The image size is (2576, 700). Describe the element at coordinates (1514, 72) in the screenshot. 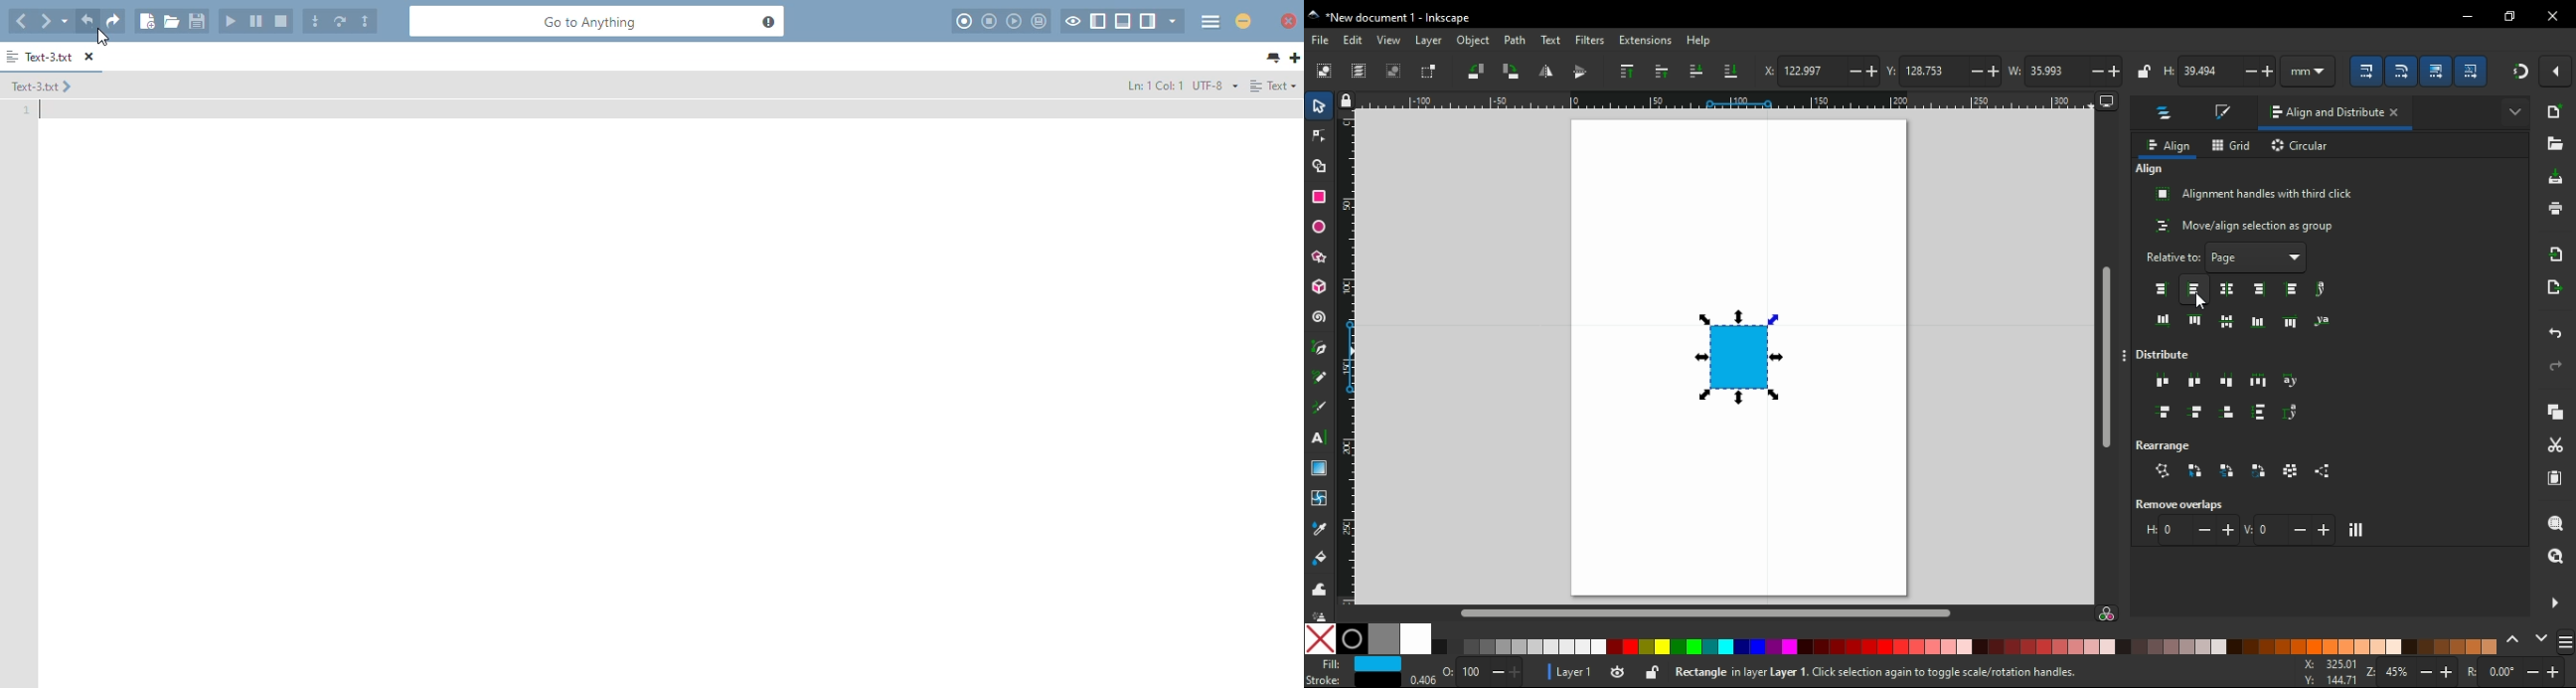

I see `object rotate 90` at that location.